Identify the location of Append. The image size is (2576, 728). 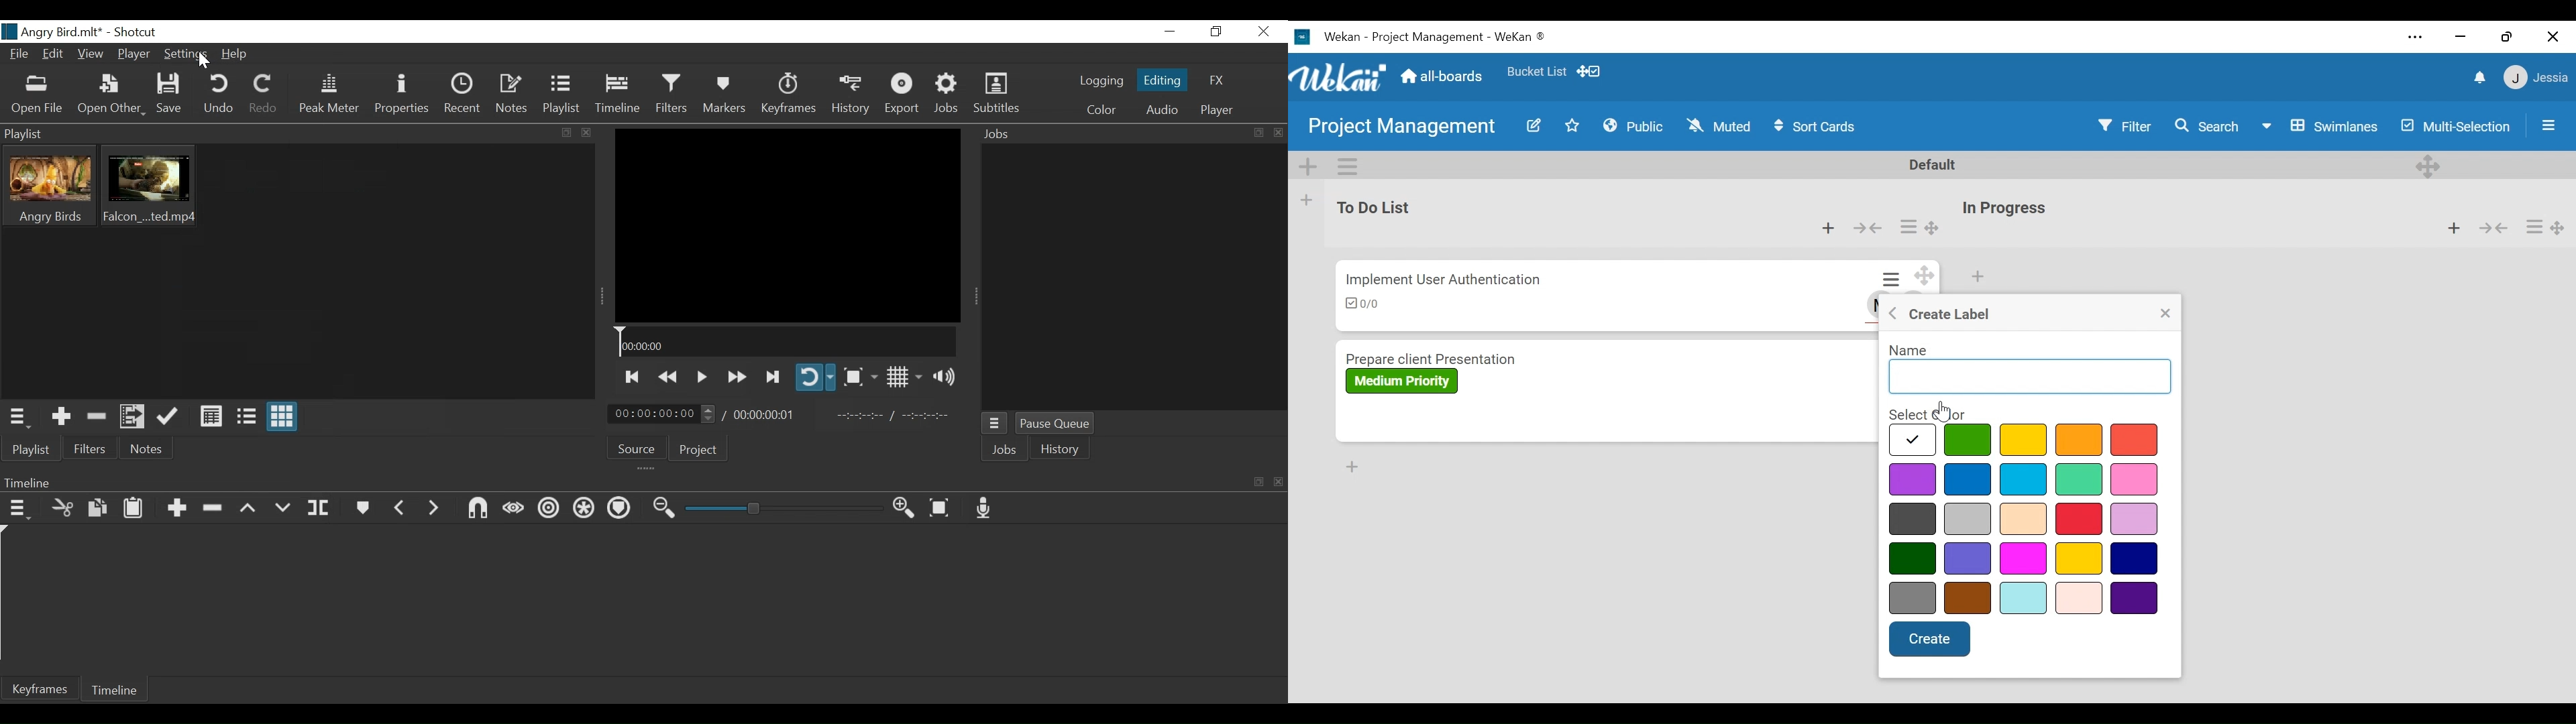
(178, 509).